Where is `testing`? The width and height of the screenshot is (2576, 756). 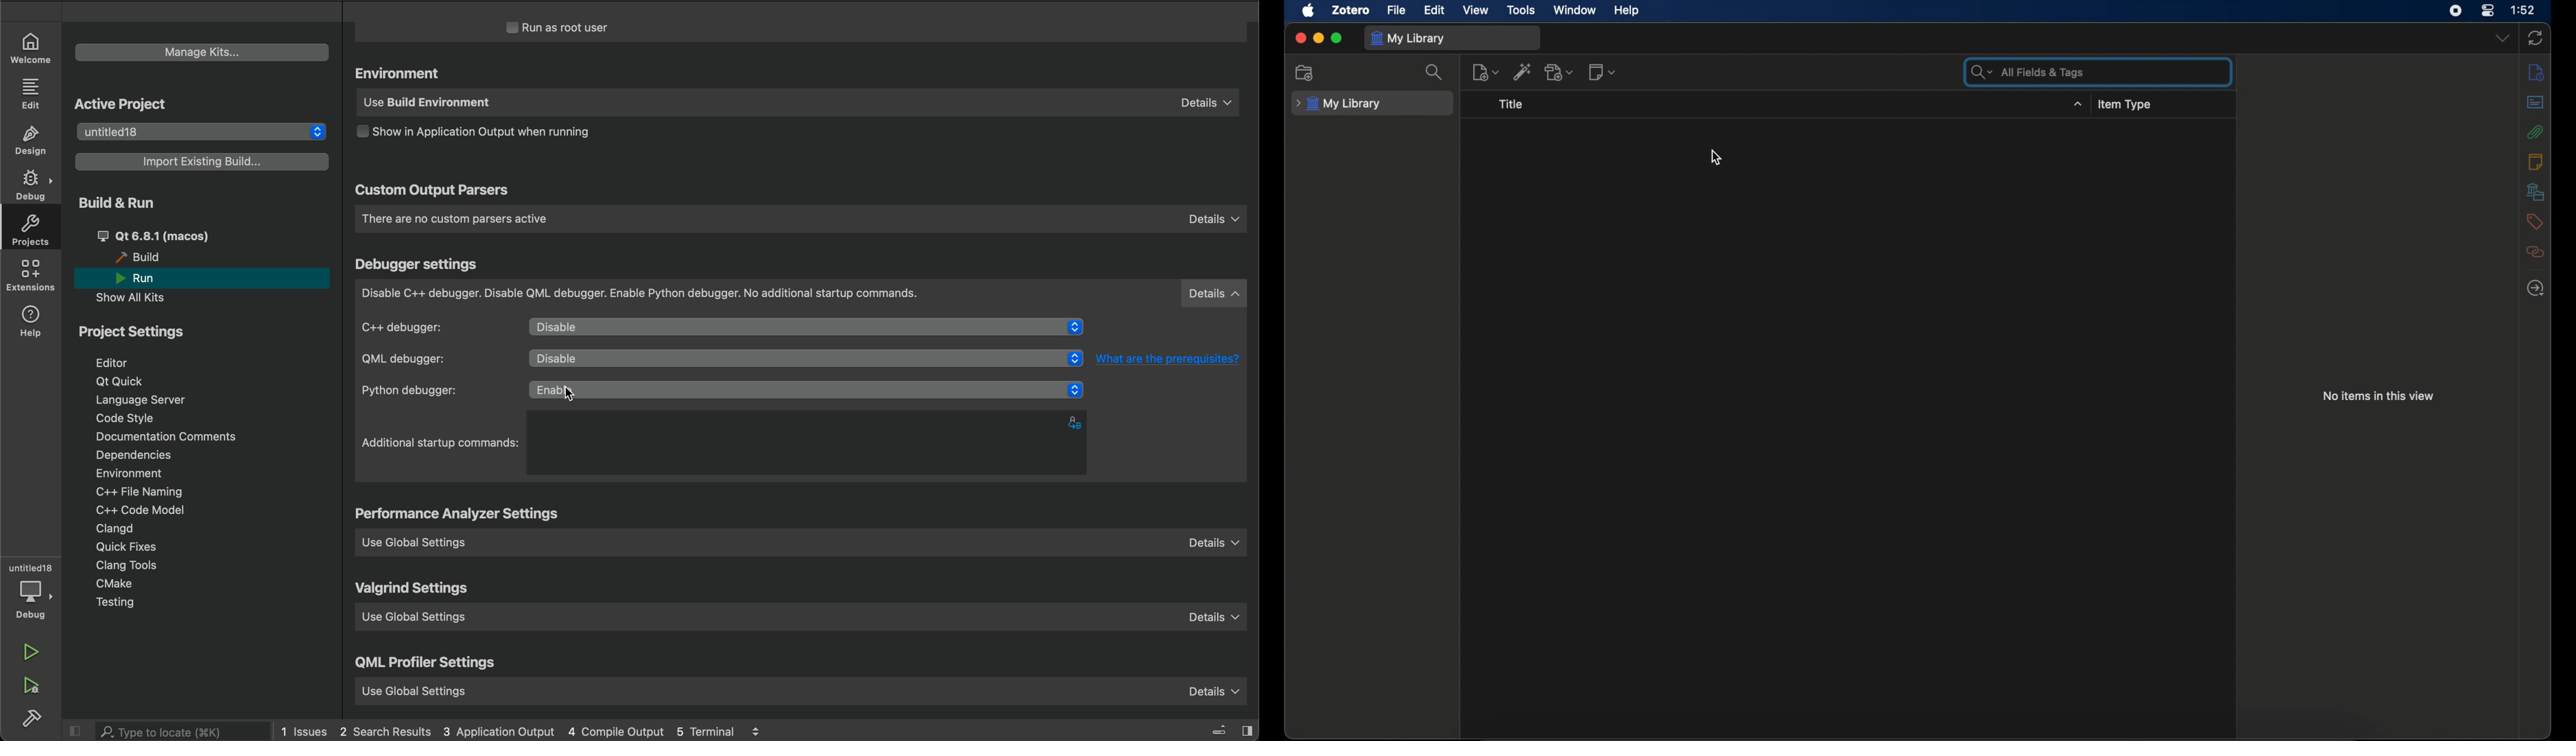
testing is located at coordinates (117, 602).